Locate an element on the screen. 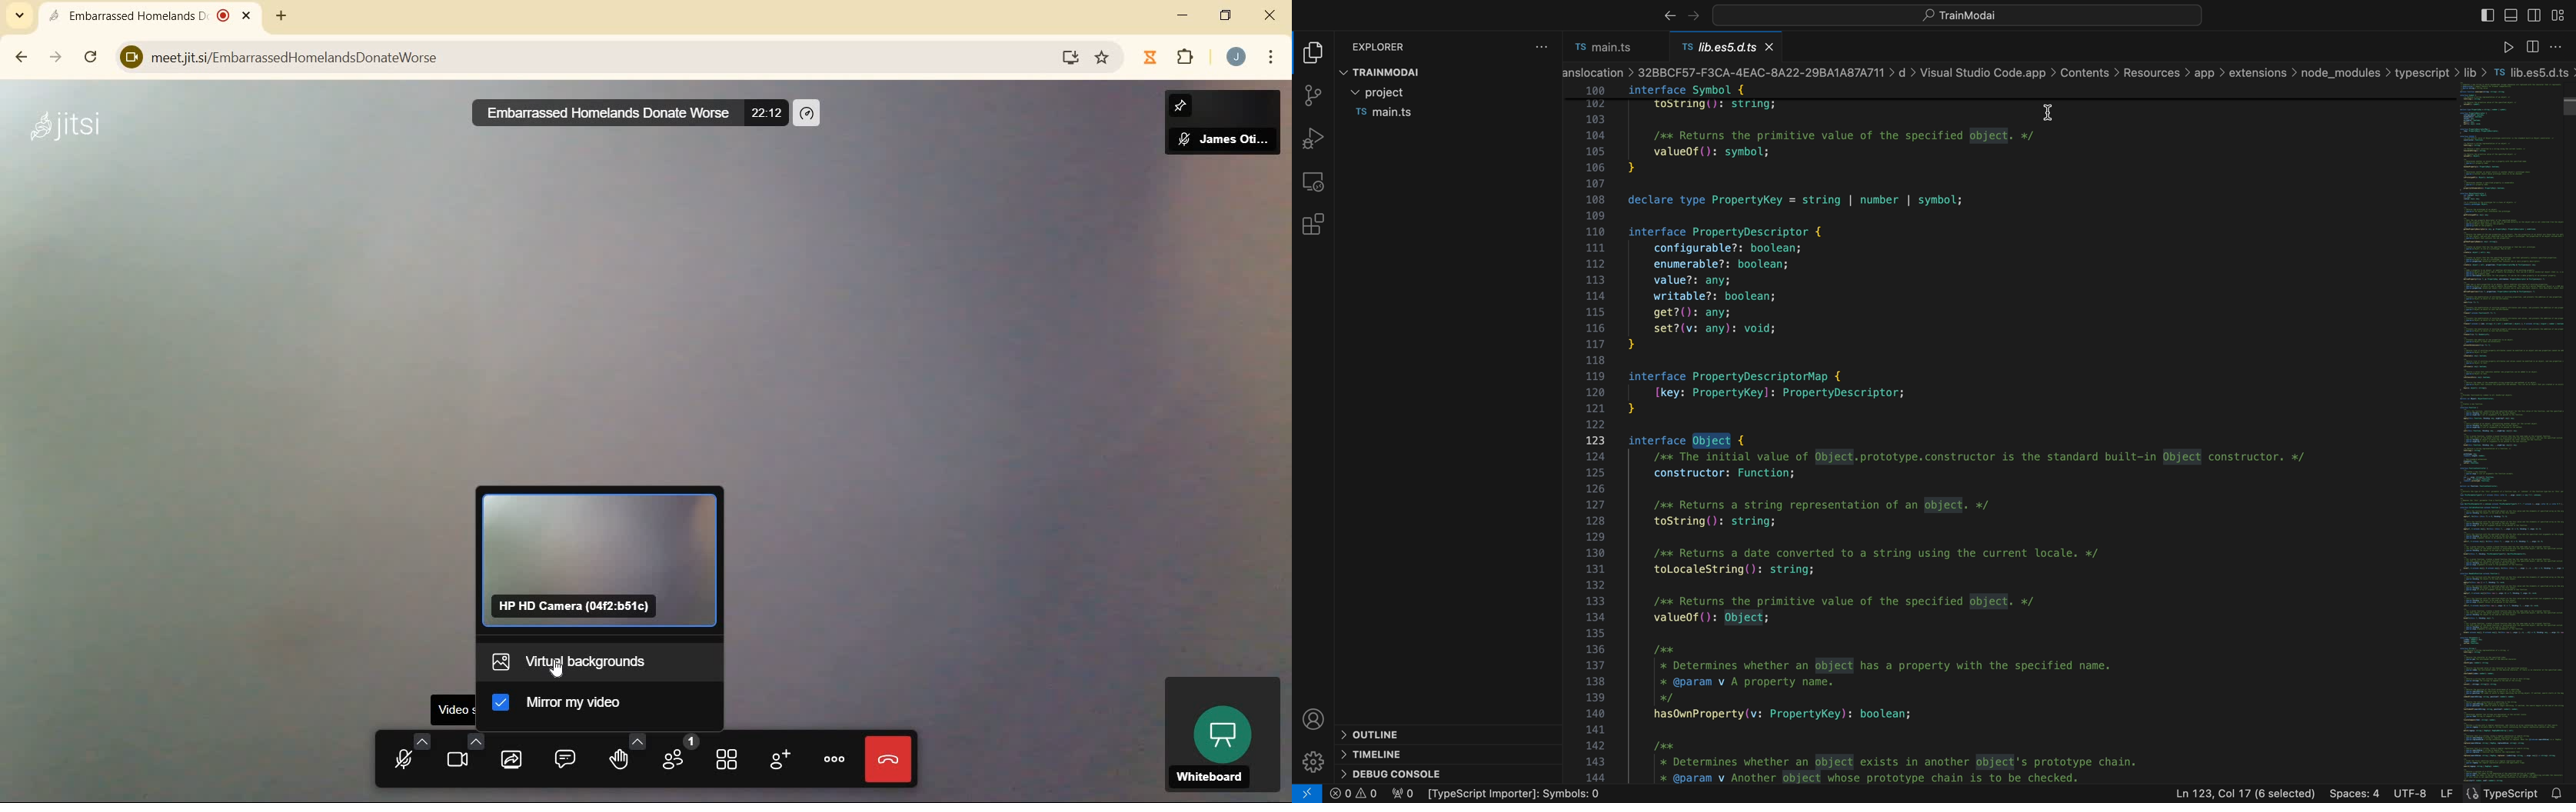 The image size is (2576, 812). new tab is located at coordinates (282, 15).